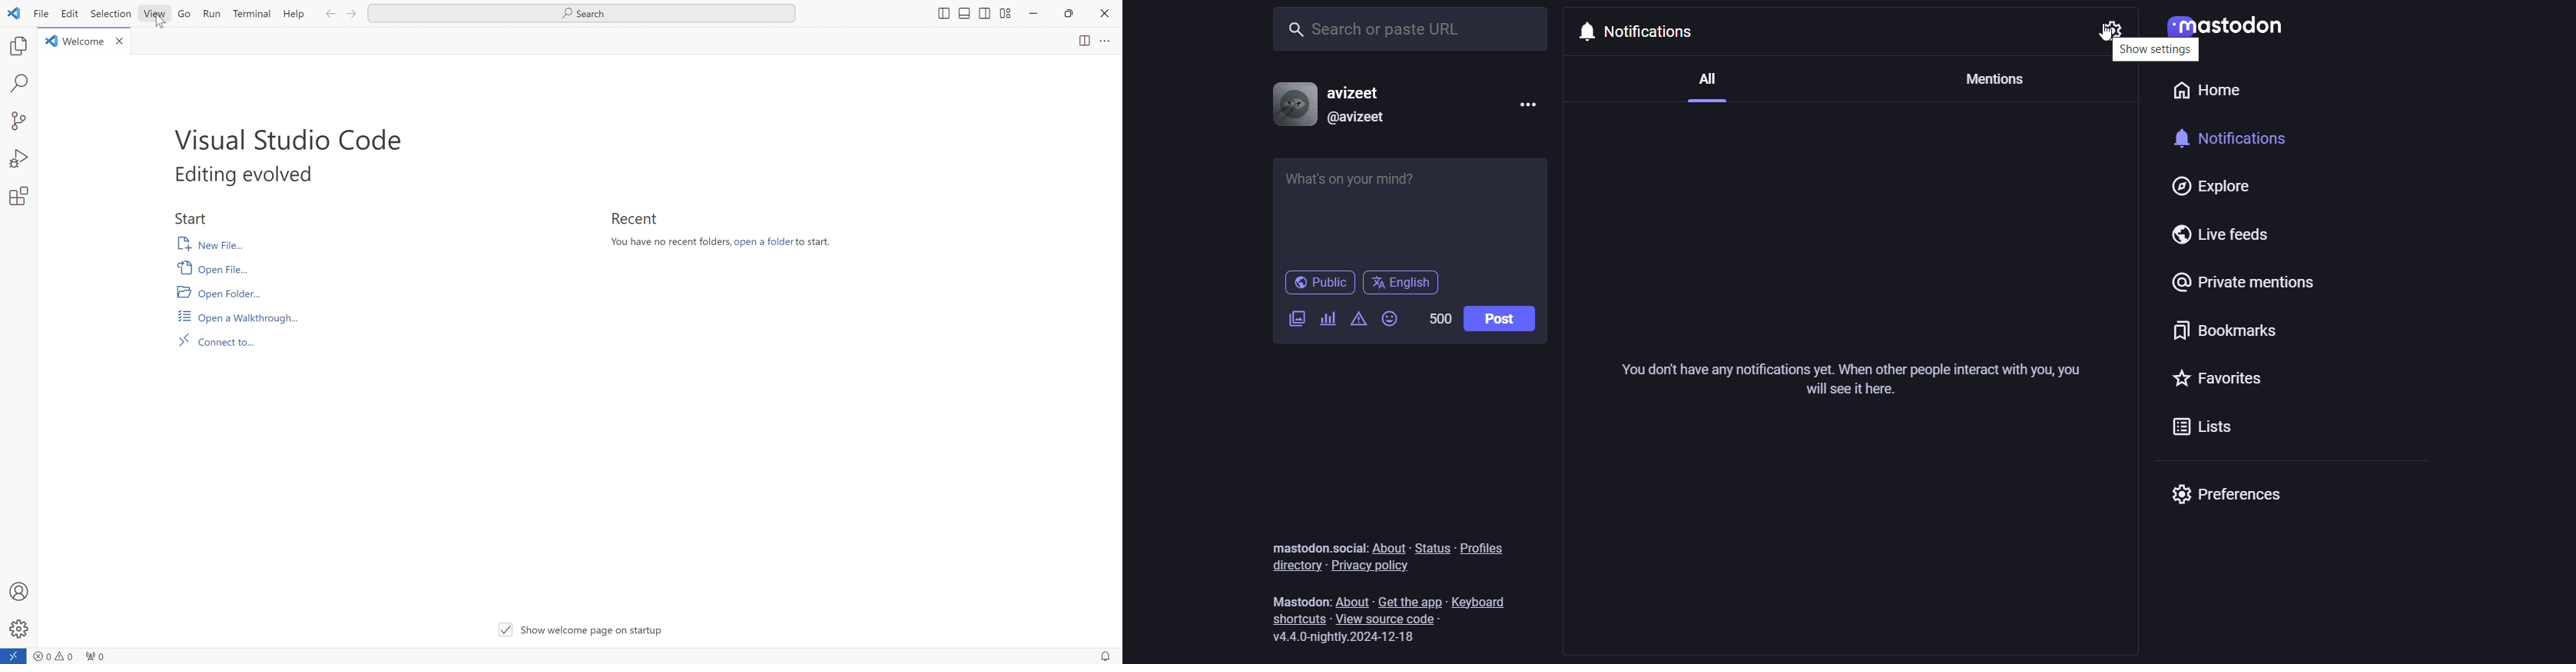 The height and width of the screenshot is (672, 2576). Describe the element at coordinates (1106, 15) in the screenshot. I see `close` at that location.